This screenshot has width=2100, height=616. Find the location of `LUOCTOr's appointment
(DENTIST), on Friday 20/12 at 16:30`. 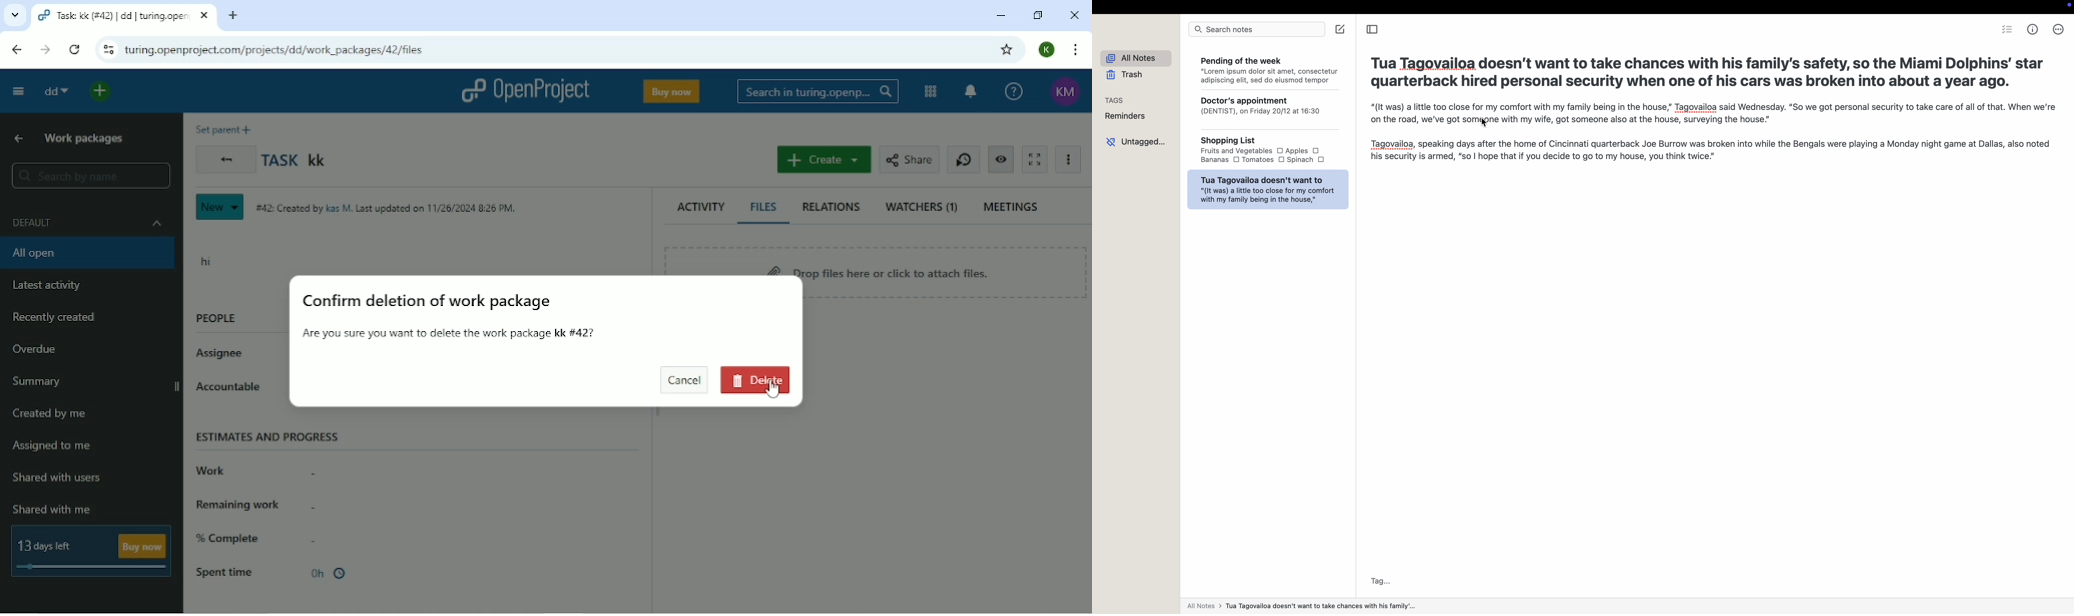

LUOCTOr's appointment
(DENTIST), on Friday 20/12 at 16:30 is located at coordinates (1267, 111).